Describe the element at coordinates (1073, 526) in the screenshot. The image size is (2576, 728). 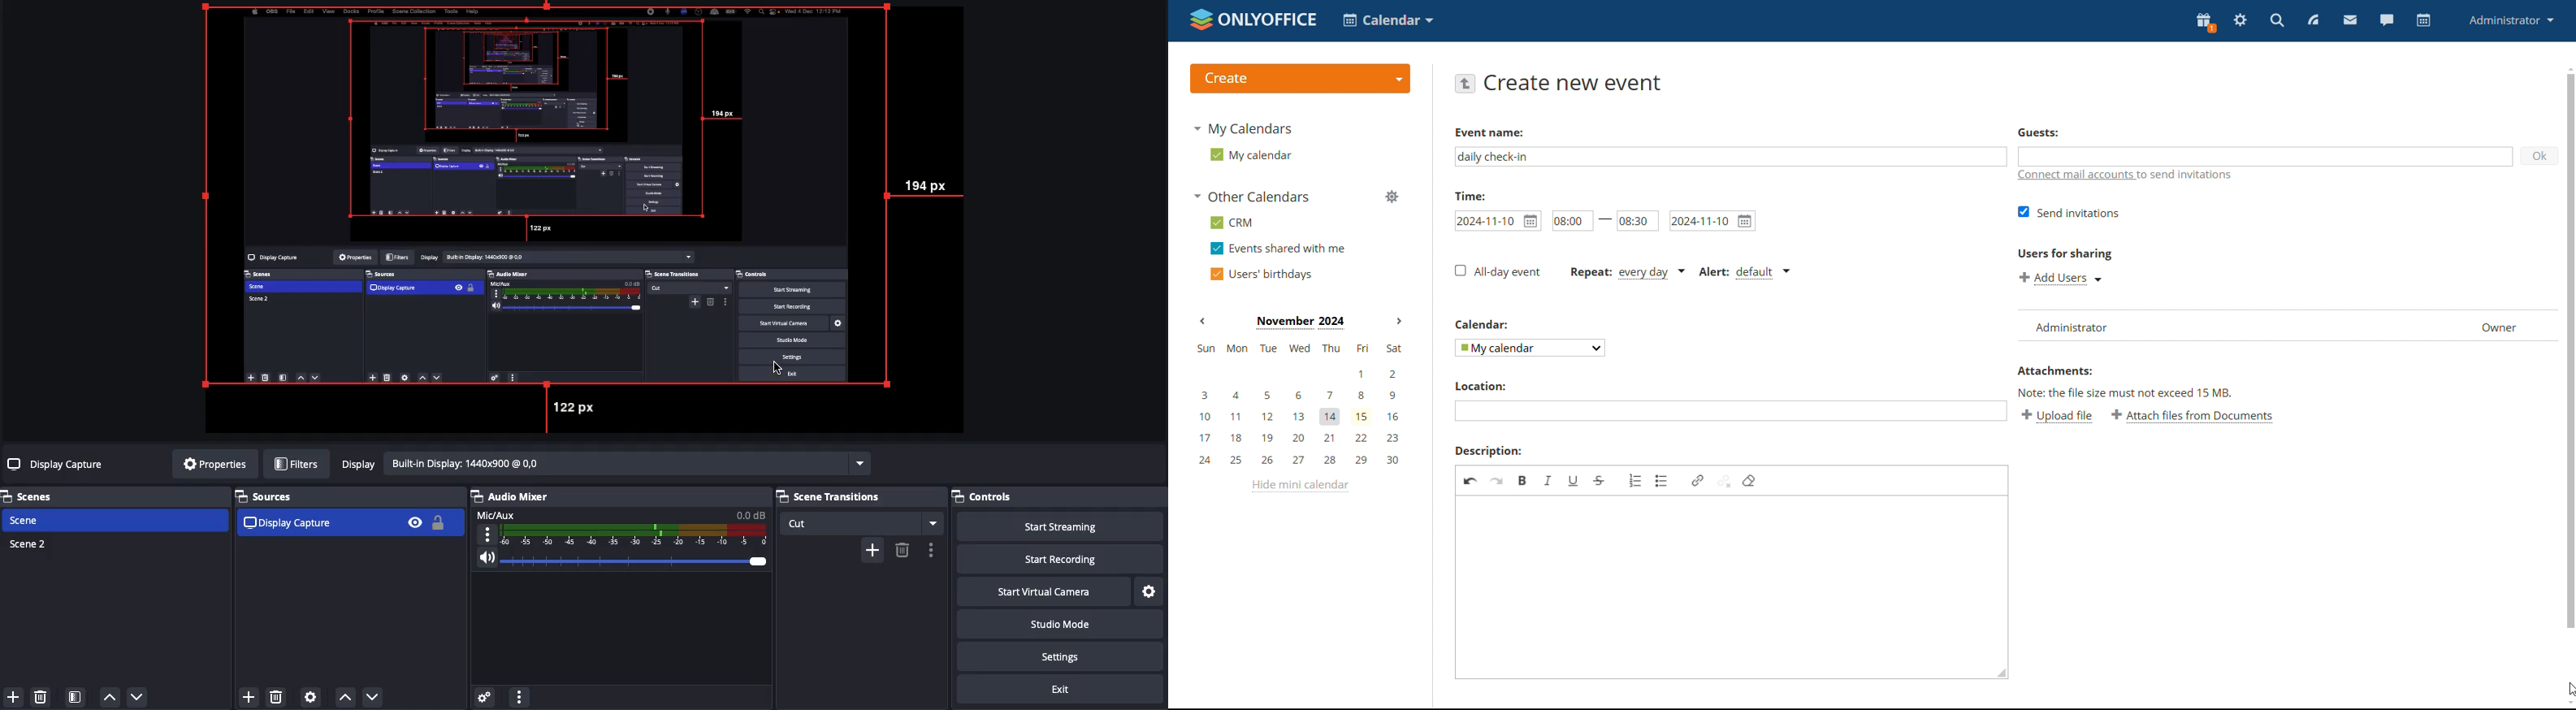
I see `Start streaming` at that location.